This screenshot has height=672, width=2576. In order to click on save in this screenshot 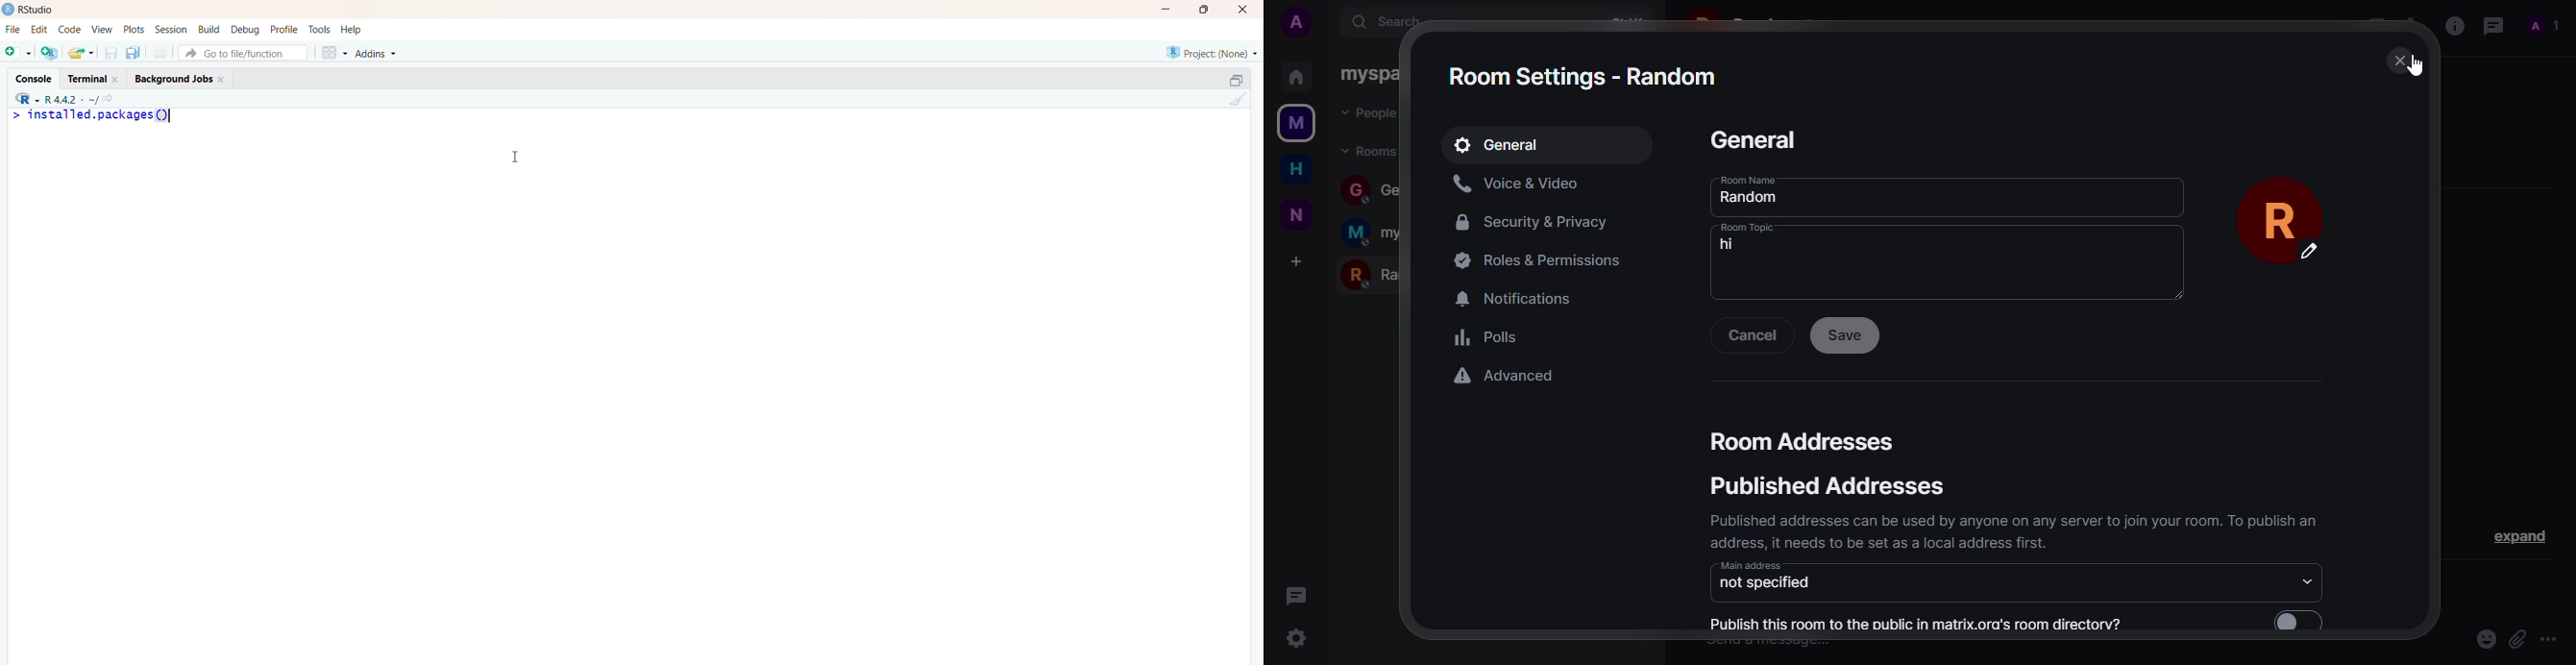, I will do `click(1846, 336)`.